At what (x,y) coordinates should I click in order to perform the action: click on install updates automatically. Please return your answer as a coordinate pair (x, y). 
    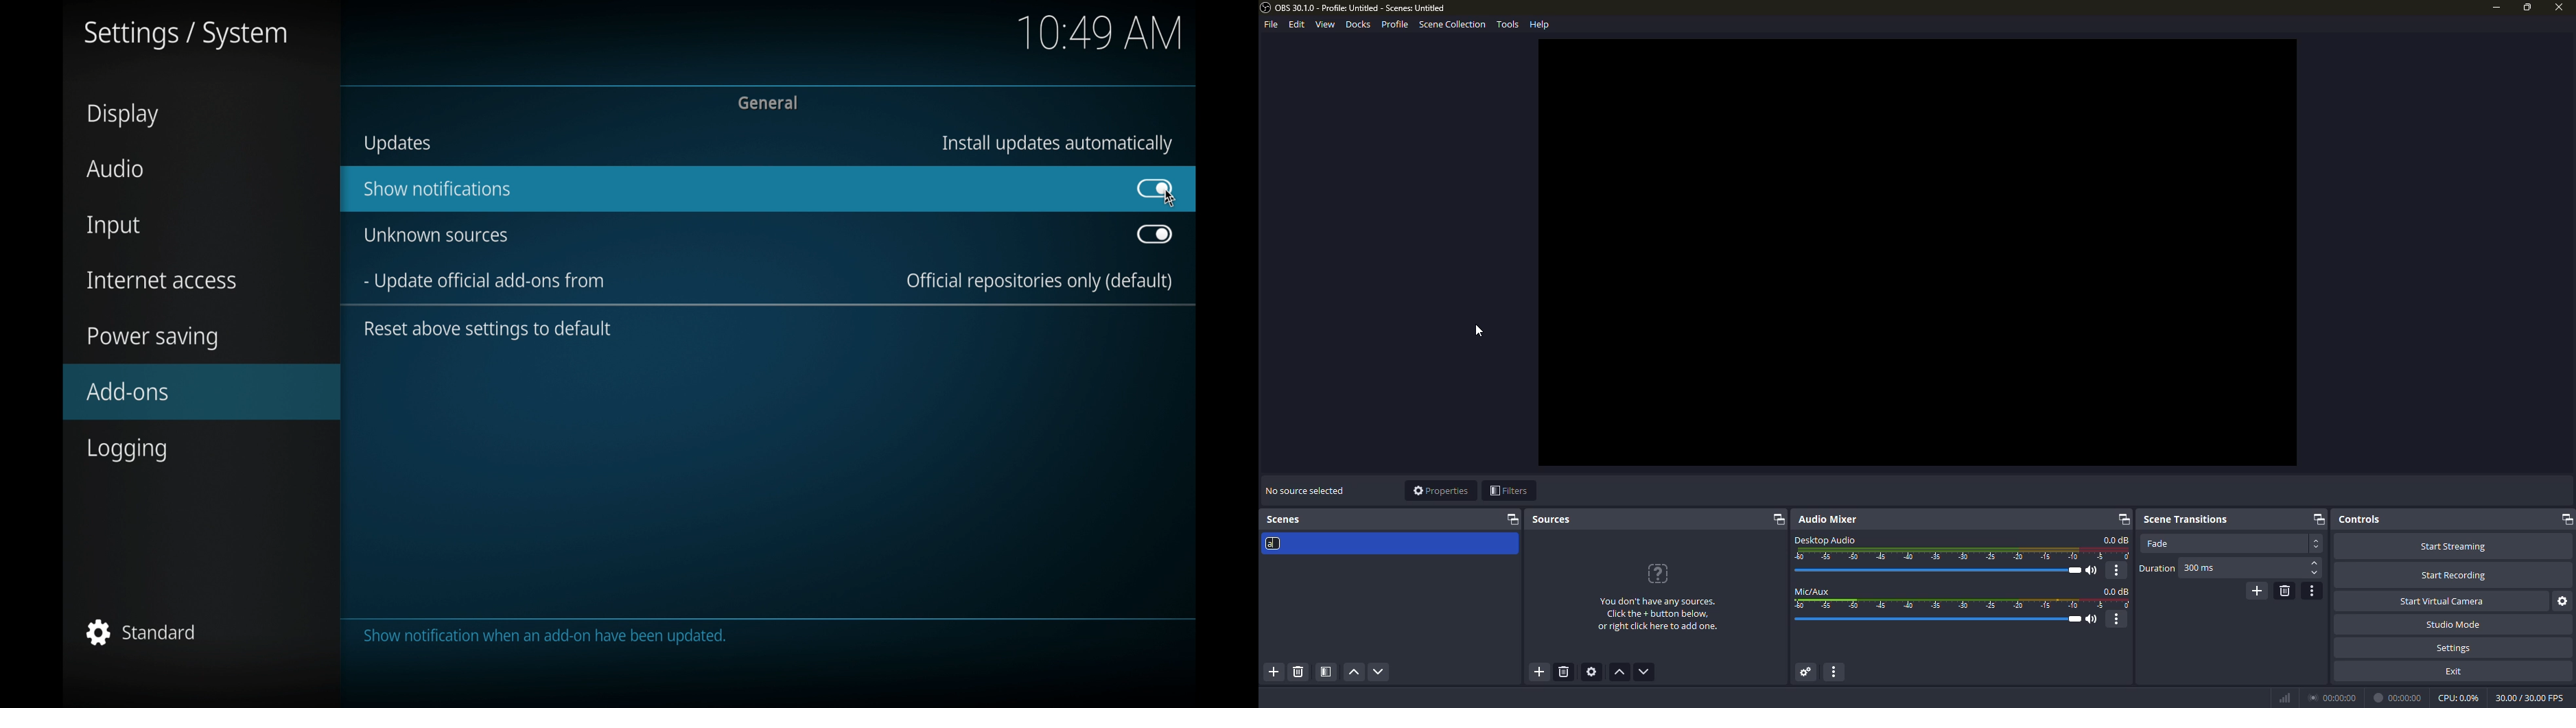
    Looking at the image, I should click on (1058, 145).